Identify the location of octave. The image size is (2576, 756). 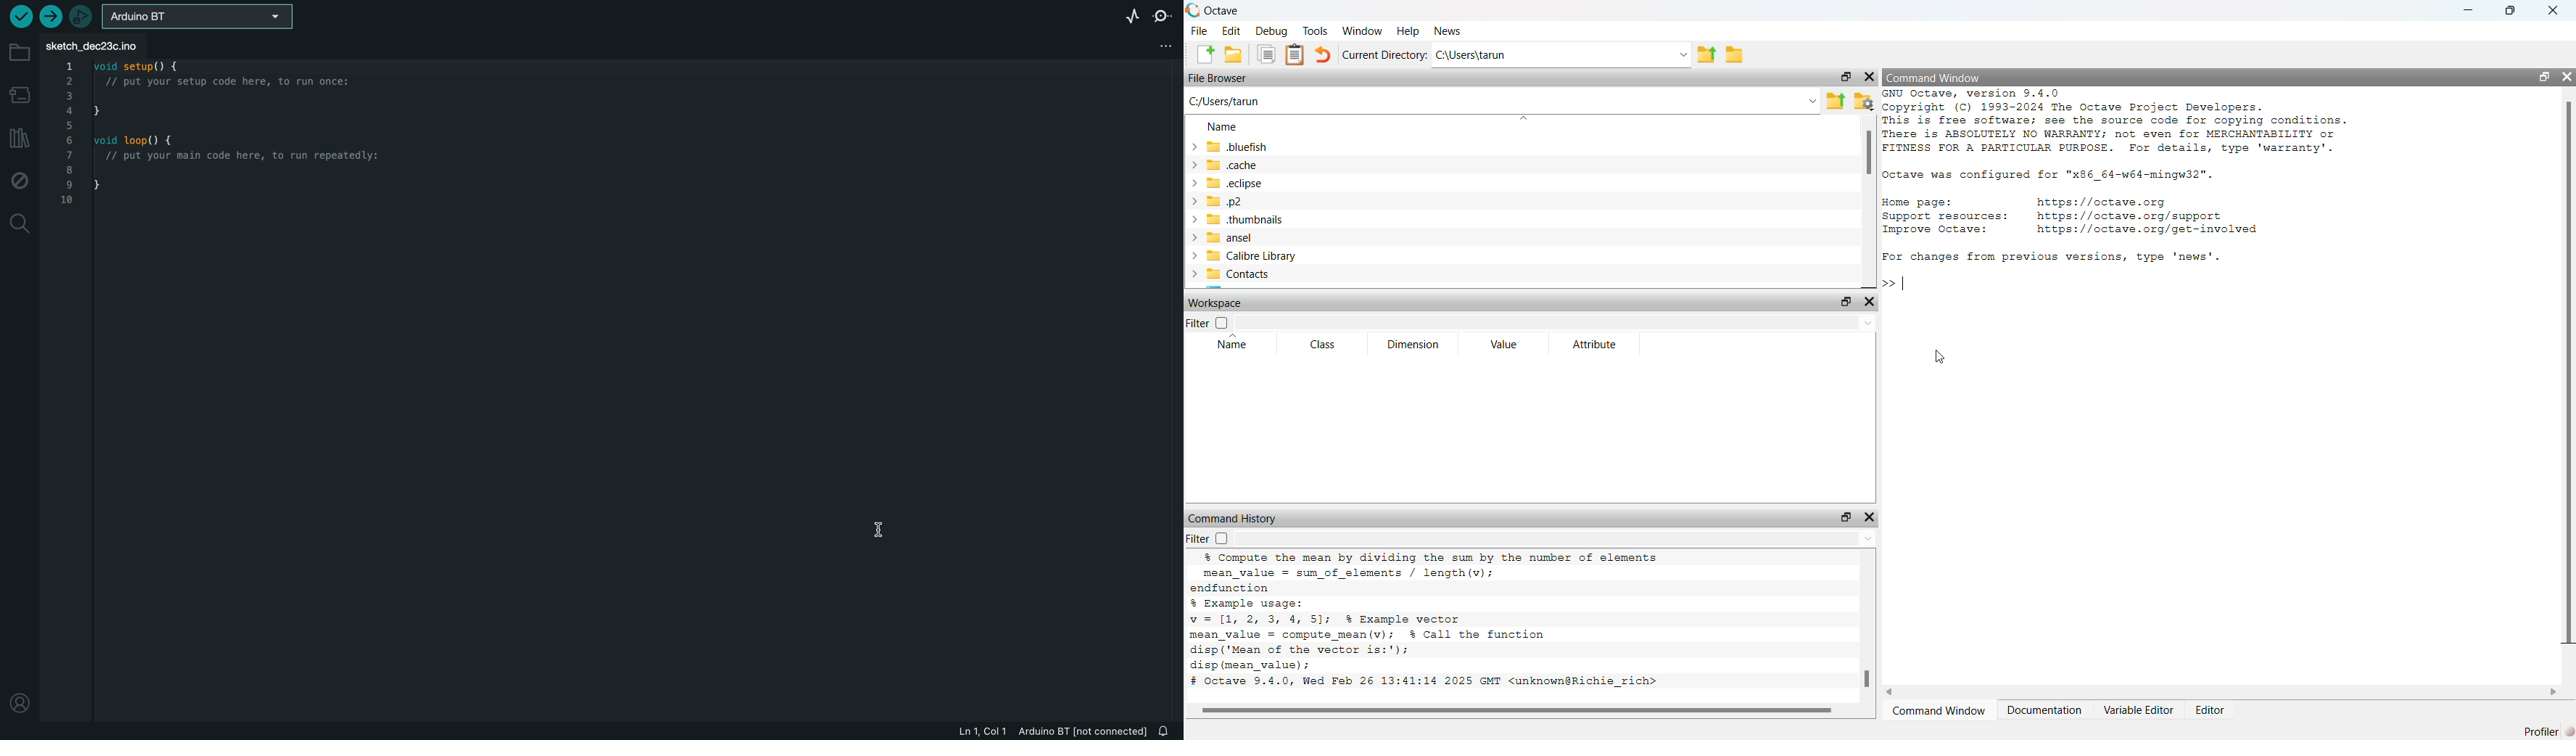
(1225, 11).